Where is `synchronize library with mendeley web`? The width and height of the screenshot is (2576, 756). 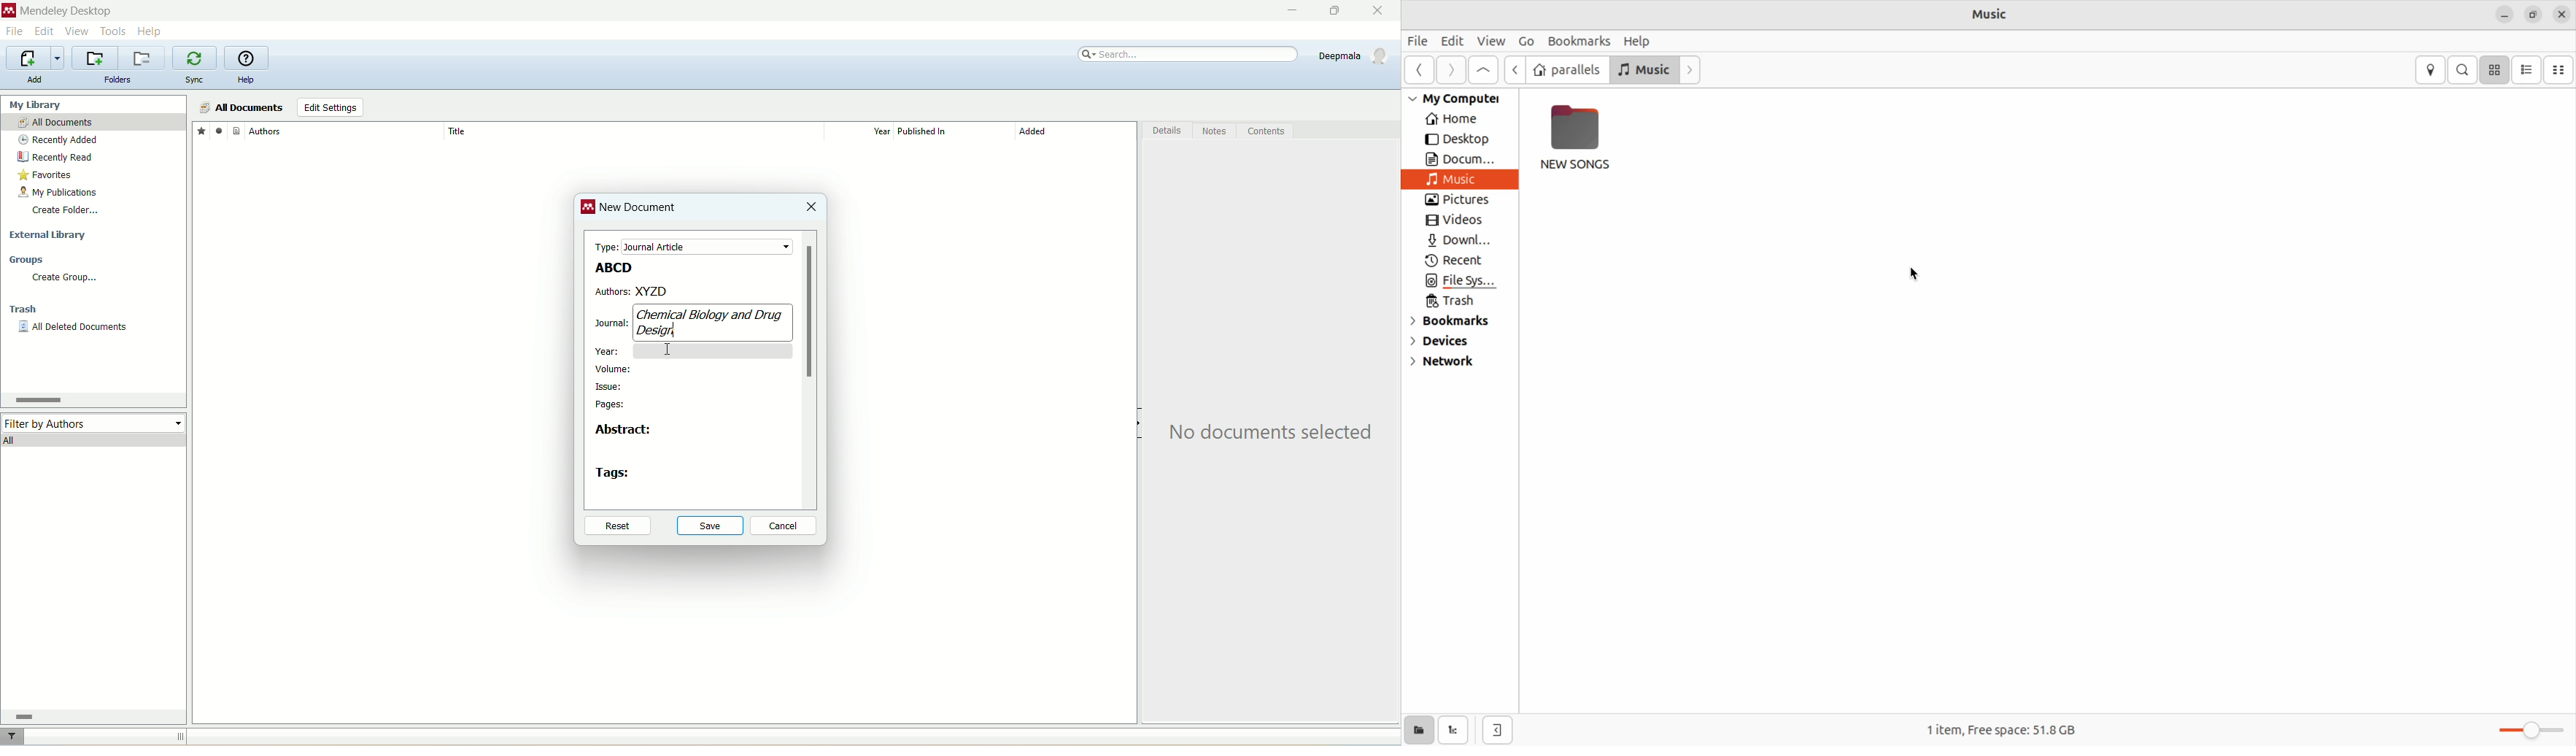 synchronize library with mendeley web is located at coordinates (196, 58).